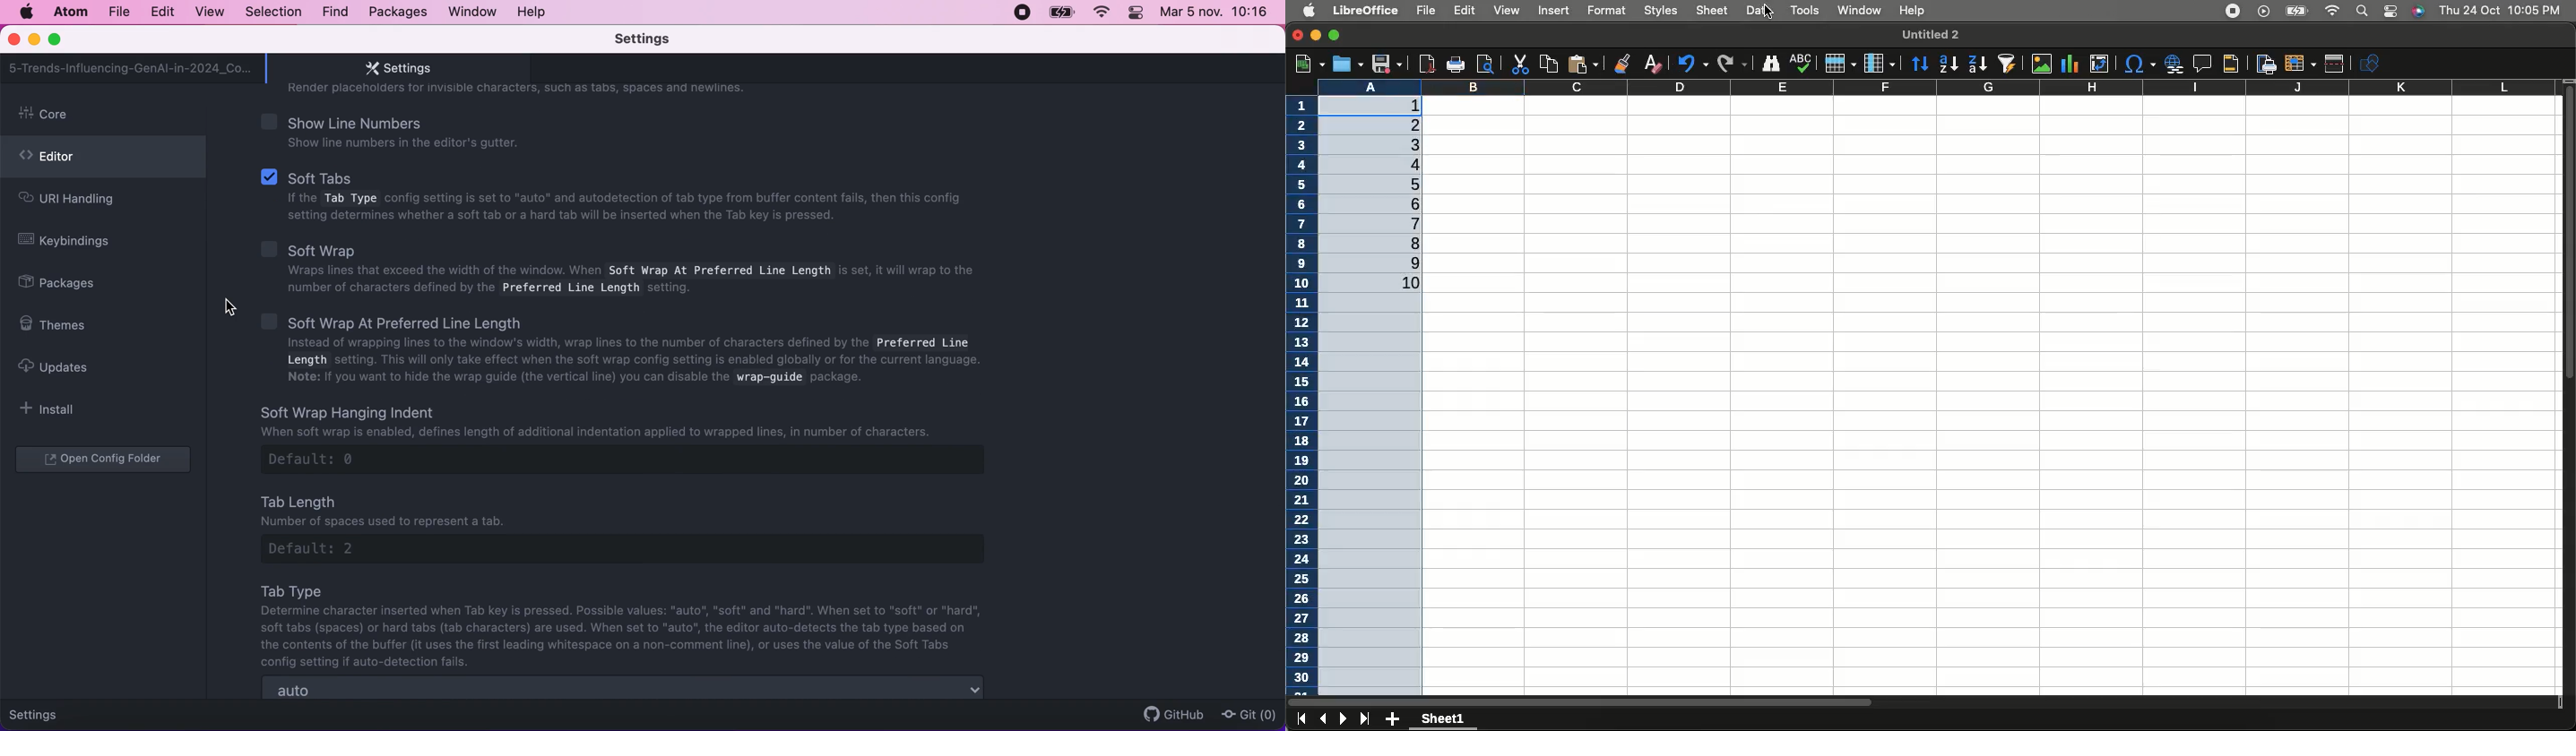  I want to click on Help, so click(1913, 12).